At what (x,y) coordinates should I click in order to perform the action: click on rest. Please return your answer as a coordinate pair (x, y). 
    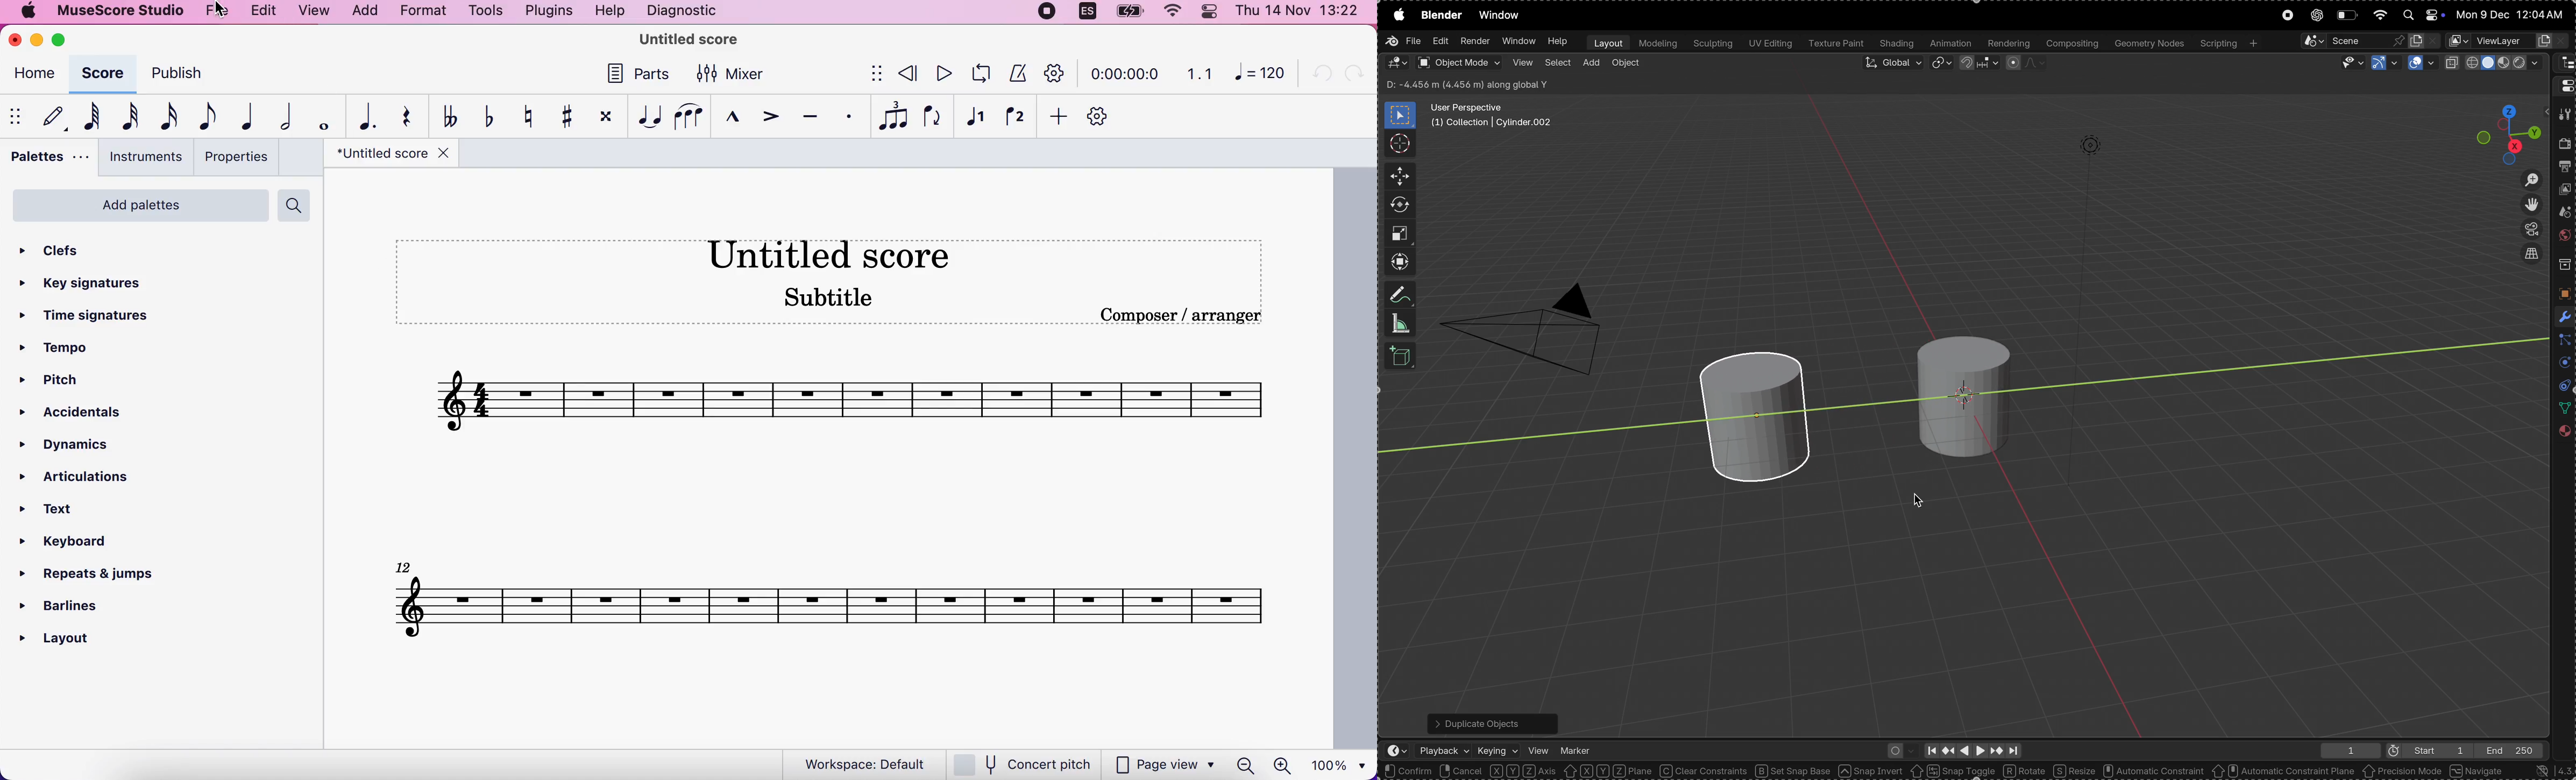
    Looking at the image, I should click on (405, 118).